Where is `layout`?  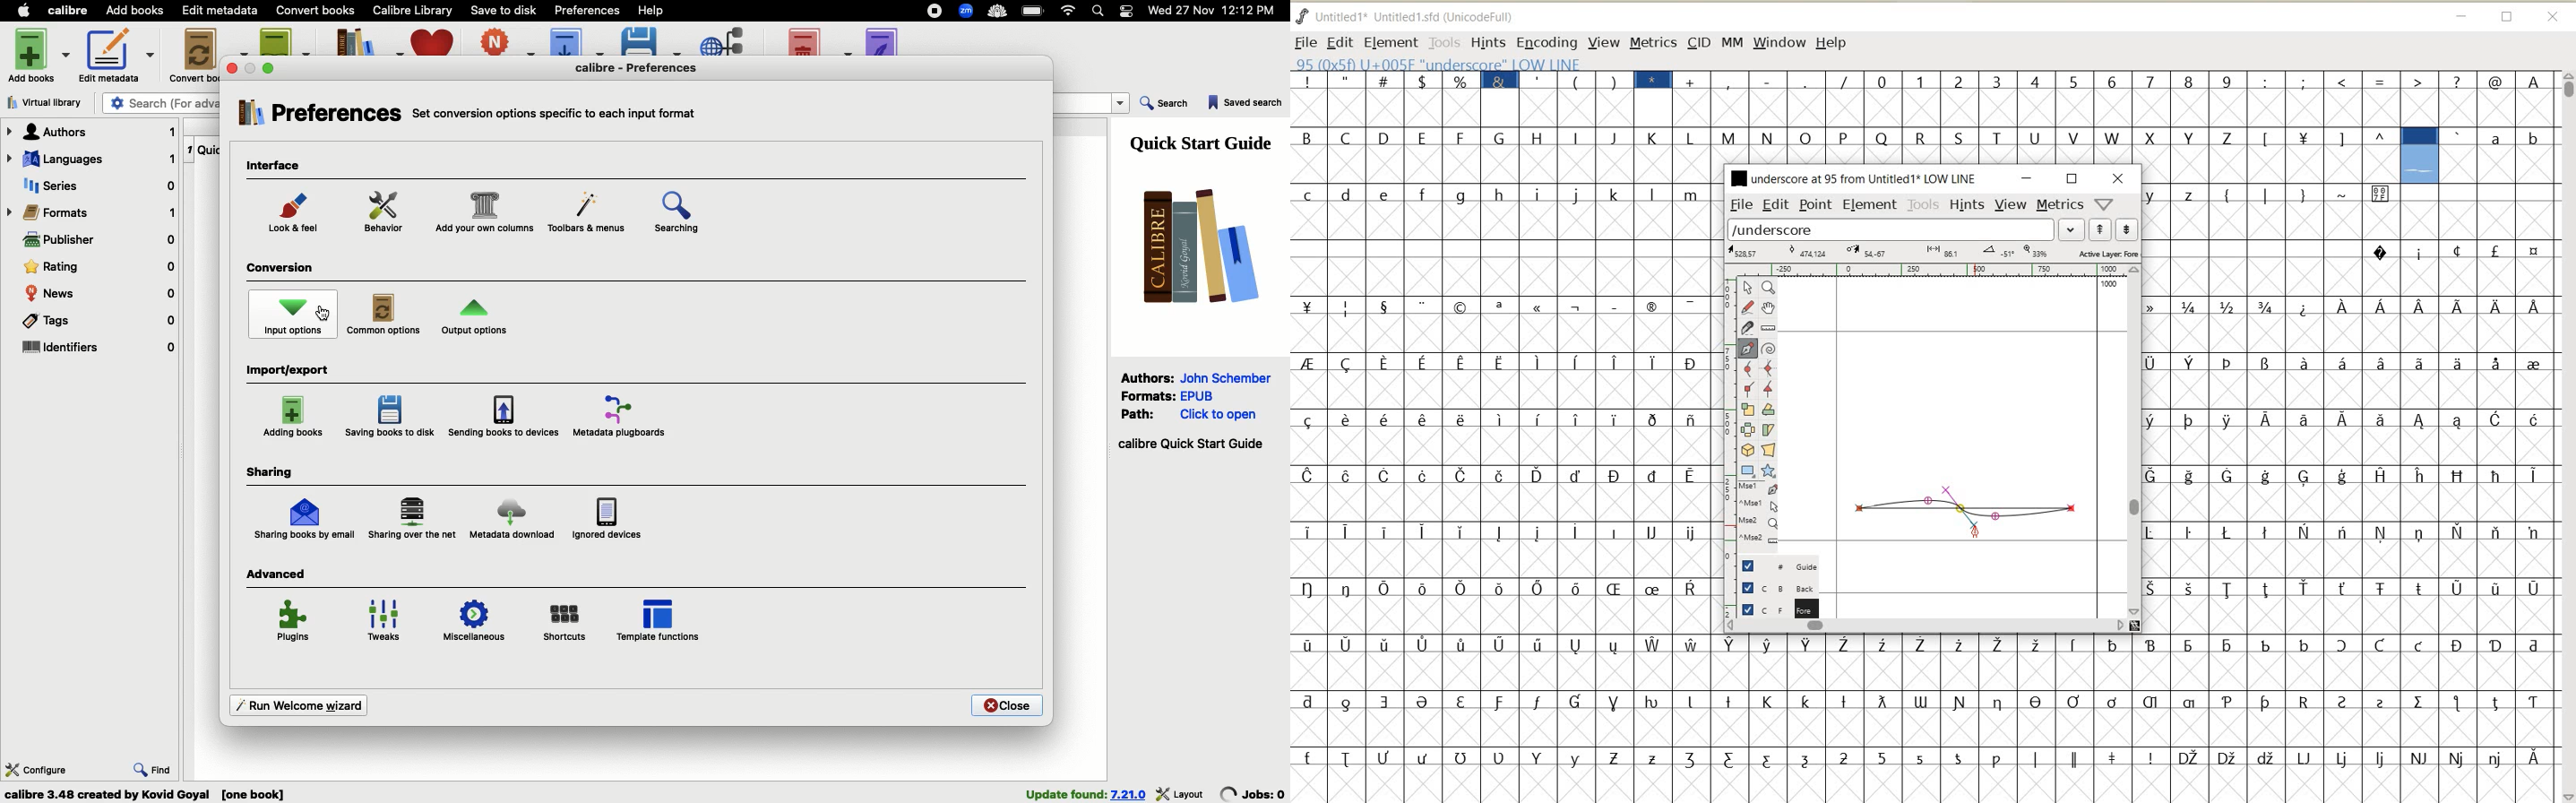
layout is located at coordinates (1181, 793).